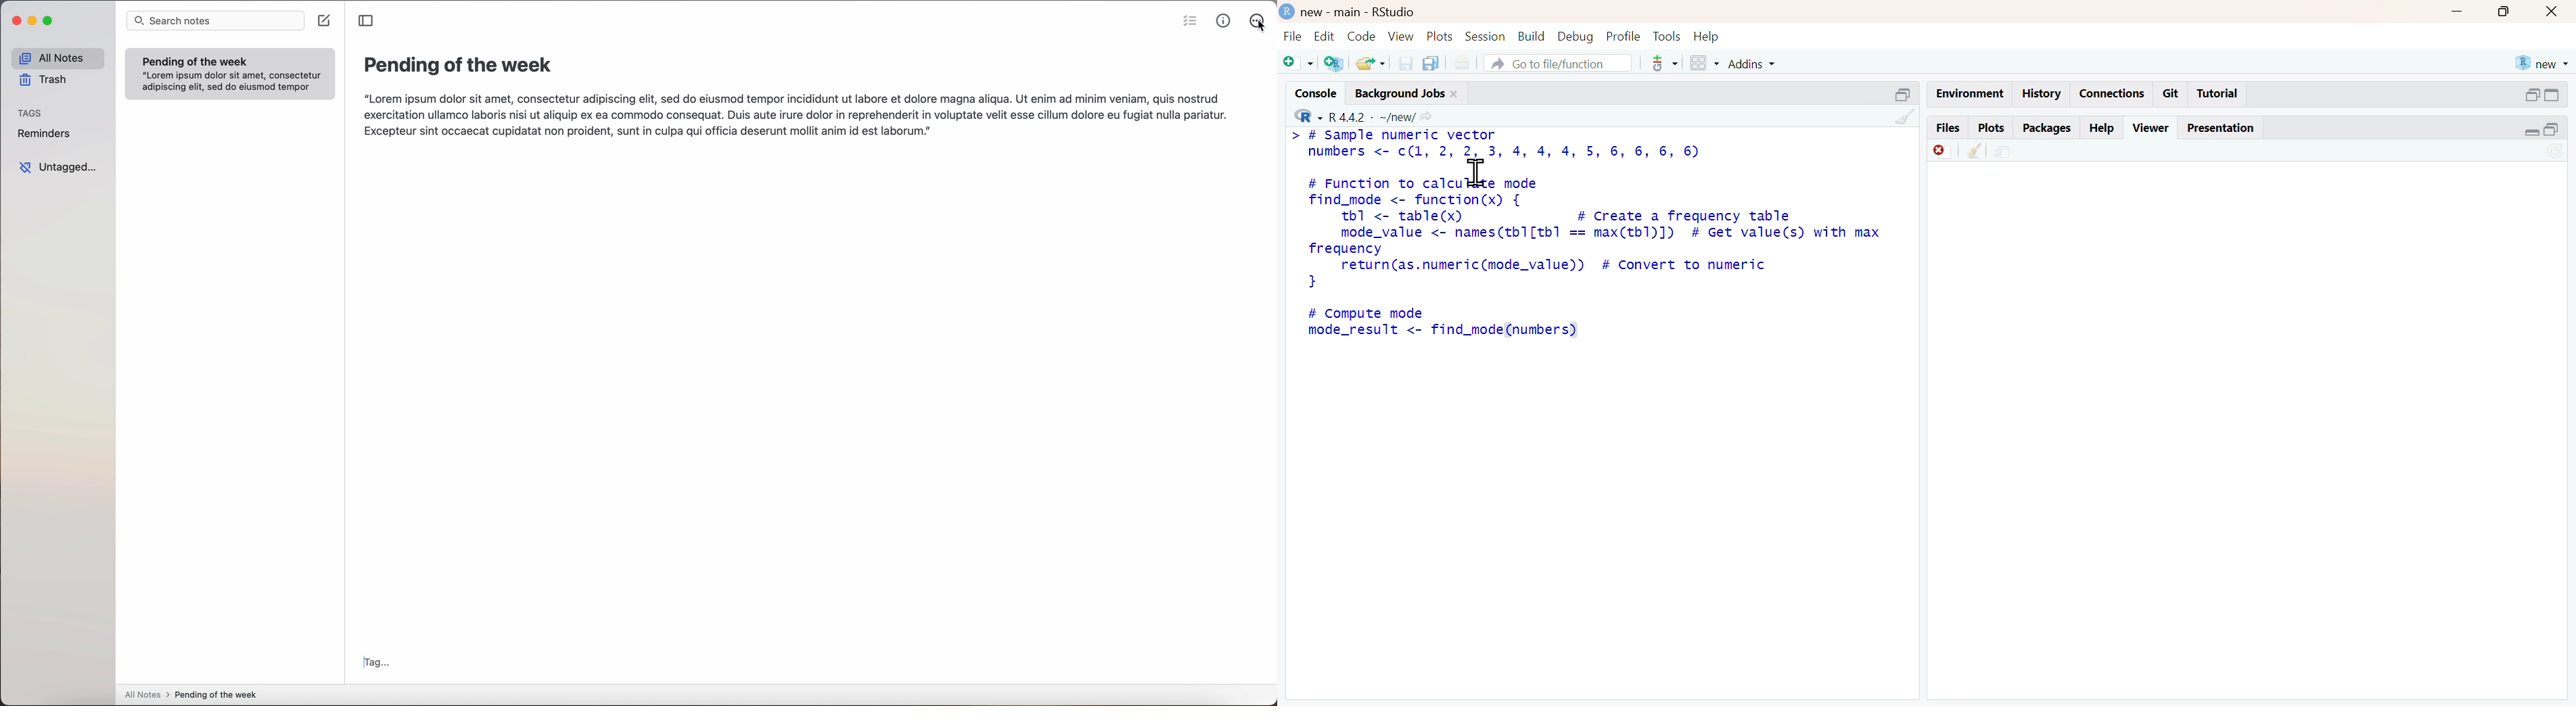 The image size is (2576, 728). What do you see at coordinates (1576, 37) in the screenshot?
I see `debug` at bounding box center [1576, 37].